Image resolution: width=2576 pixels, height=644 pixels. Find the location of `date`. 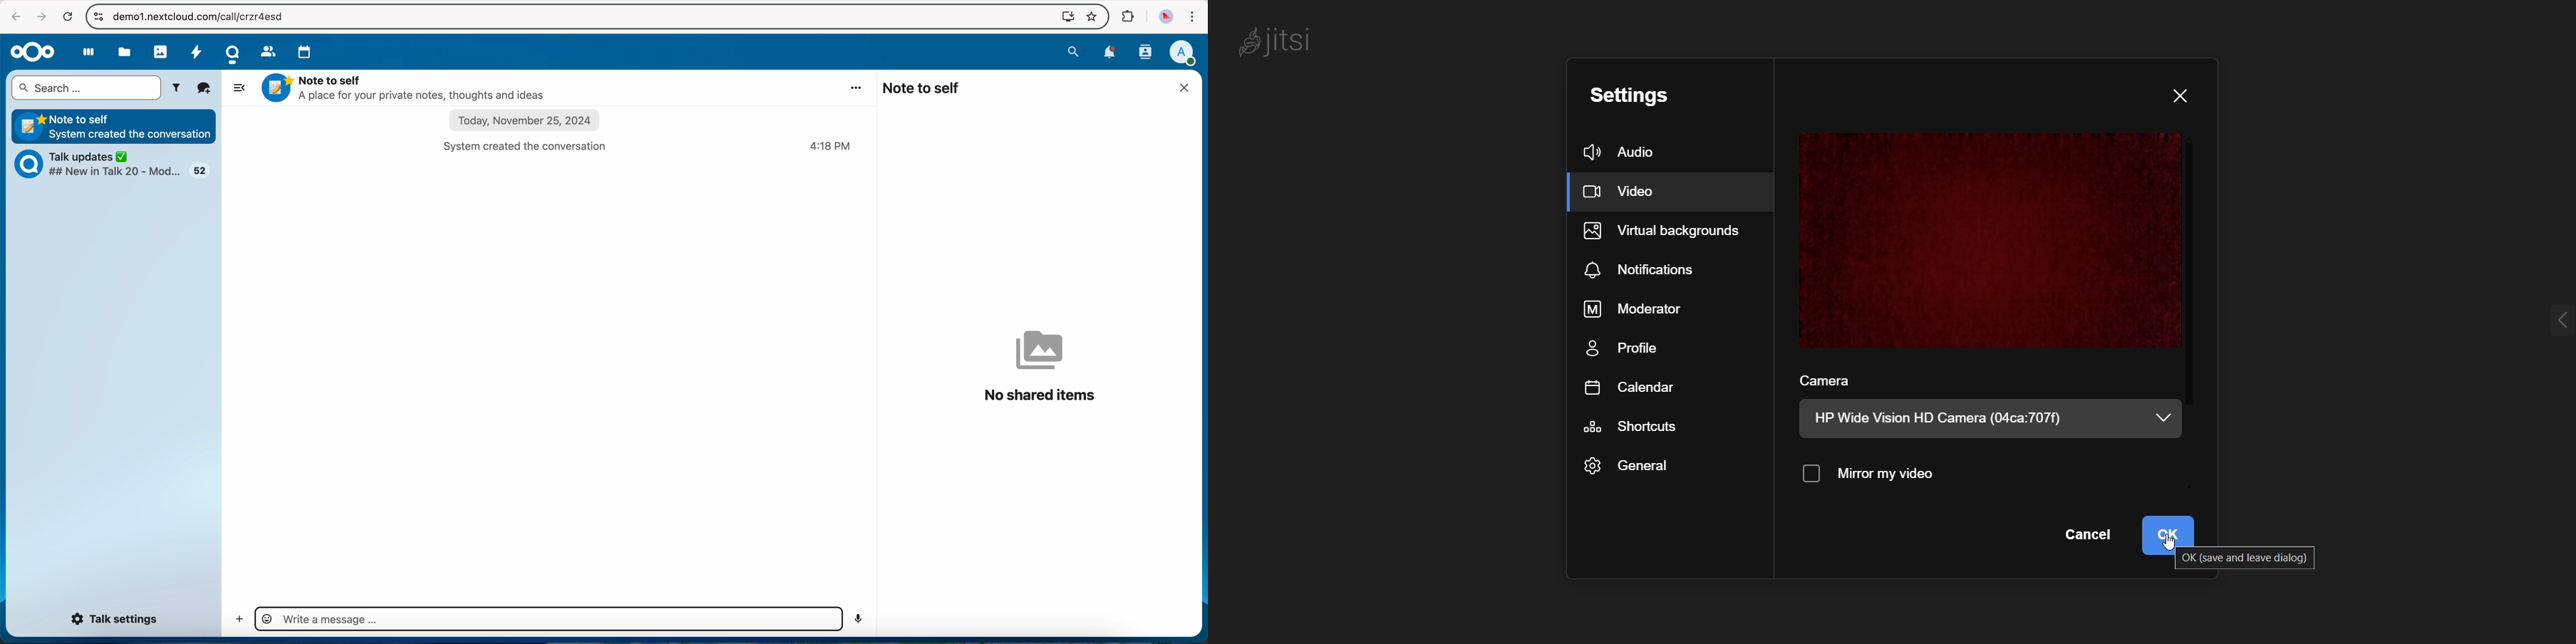

date is located at coordinates (526, 121).